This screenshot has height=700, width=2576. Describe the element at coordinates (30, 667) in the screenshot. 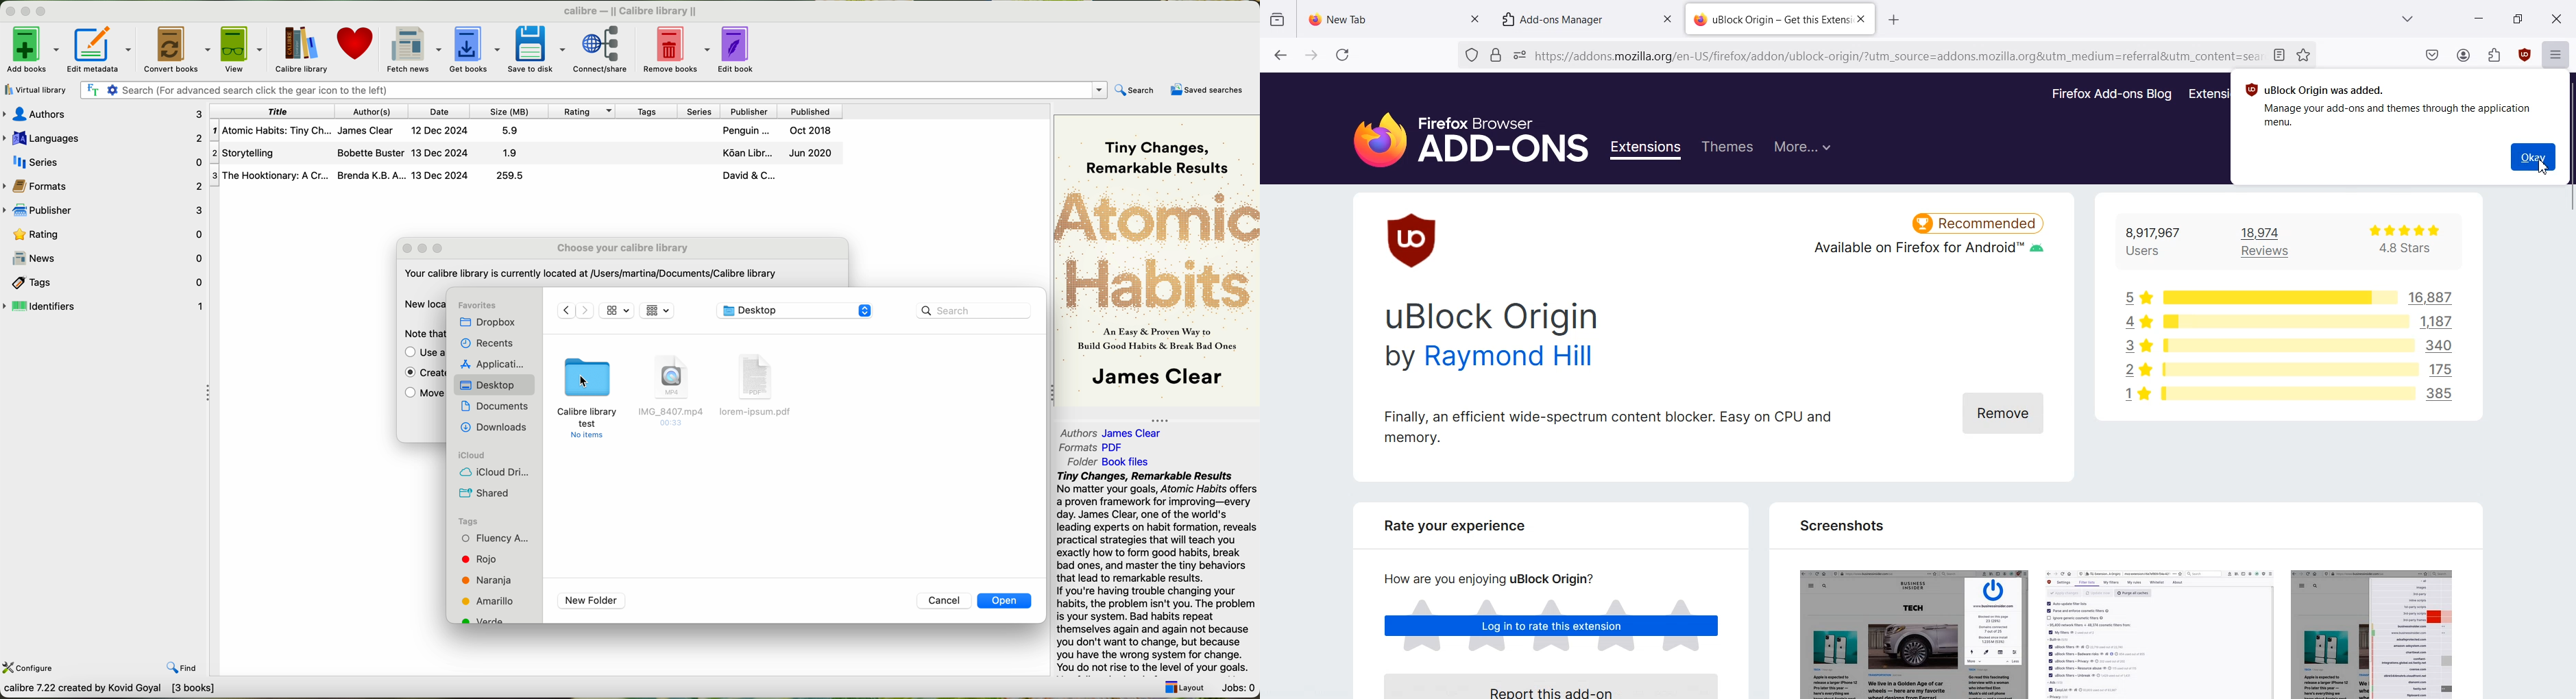

I see `configure` at that location.